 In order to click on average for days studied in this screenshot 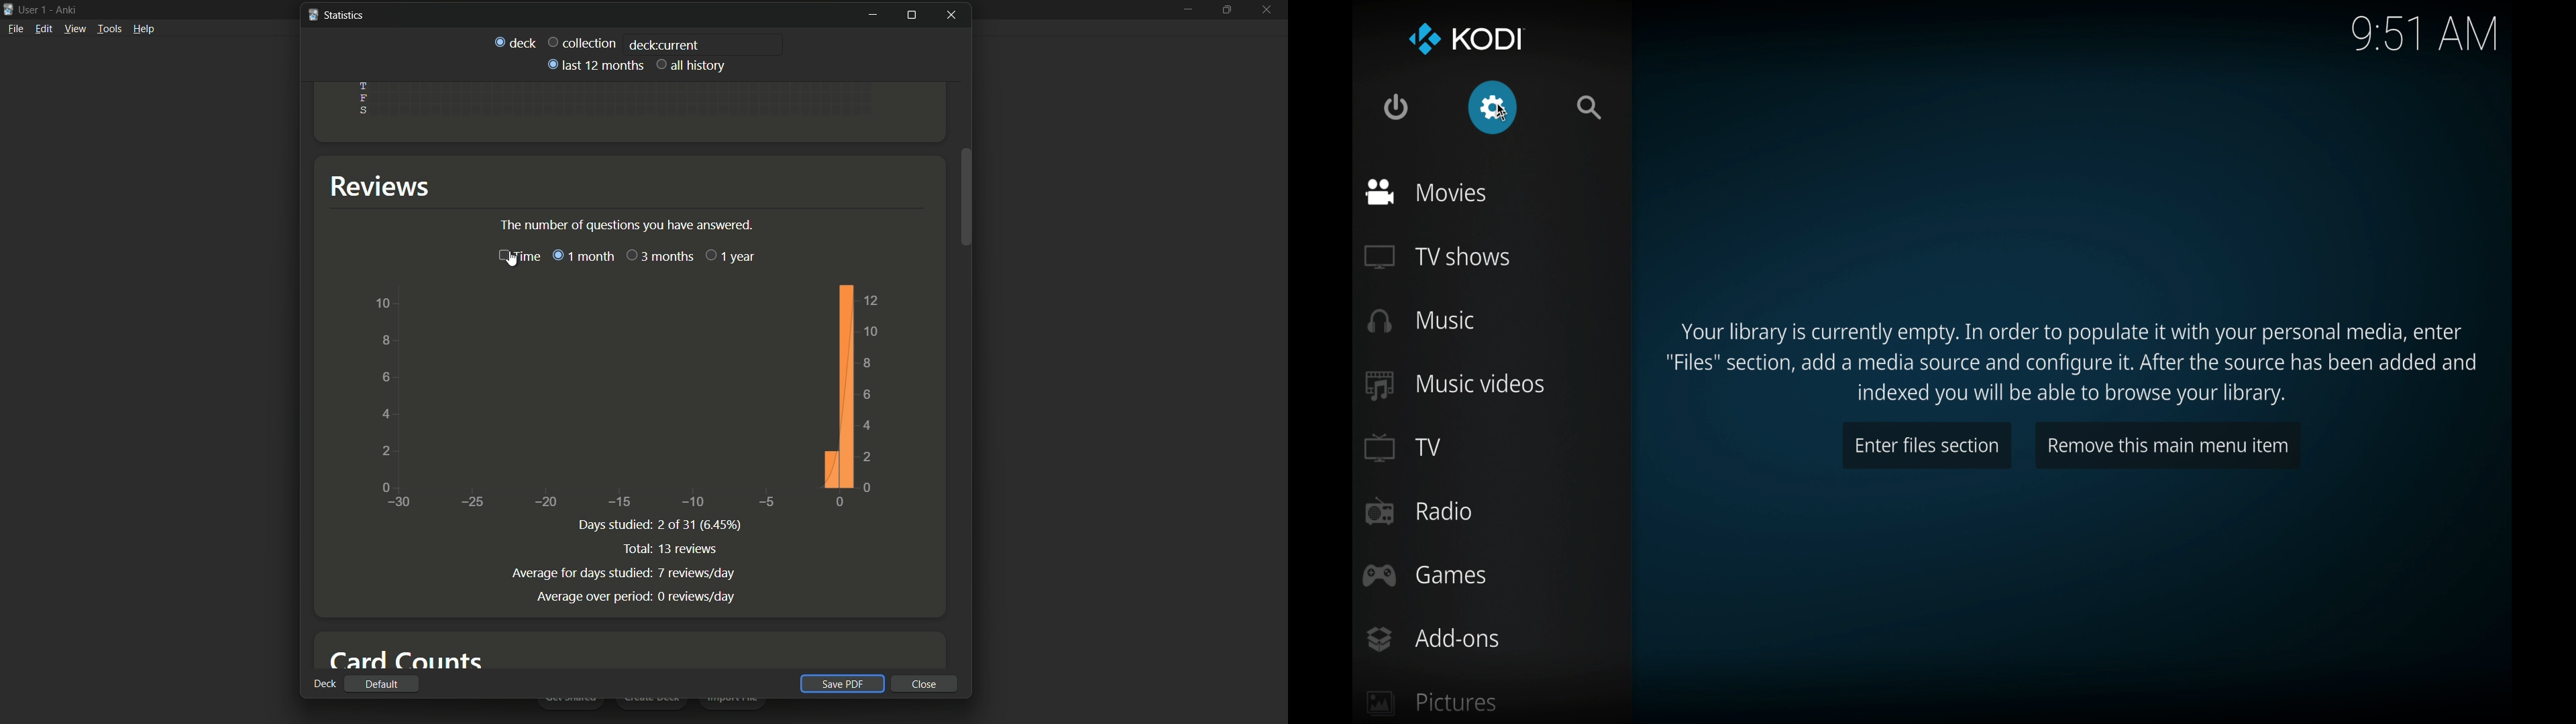, I will do `click(579, 572)`.